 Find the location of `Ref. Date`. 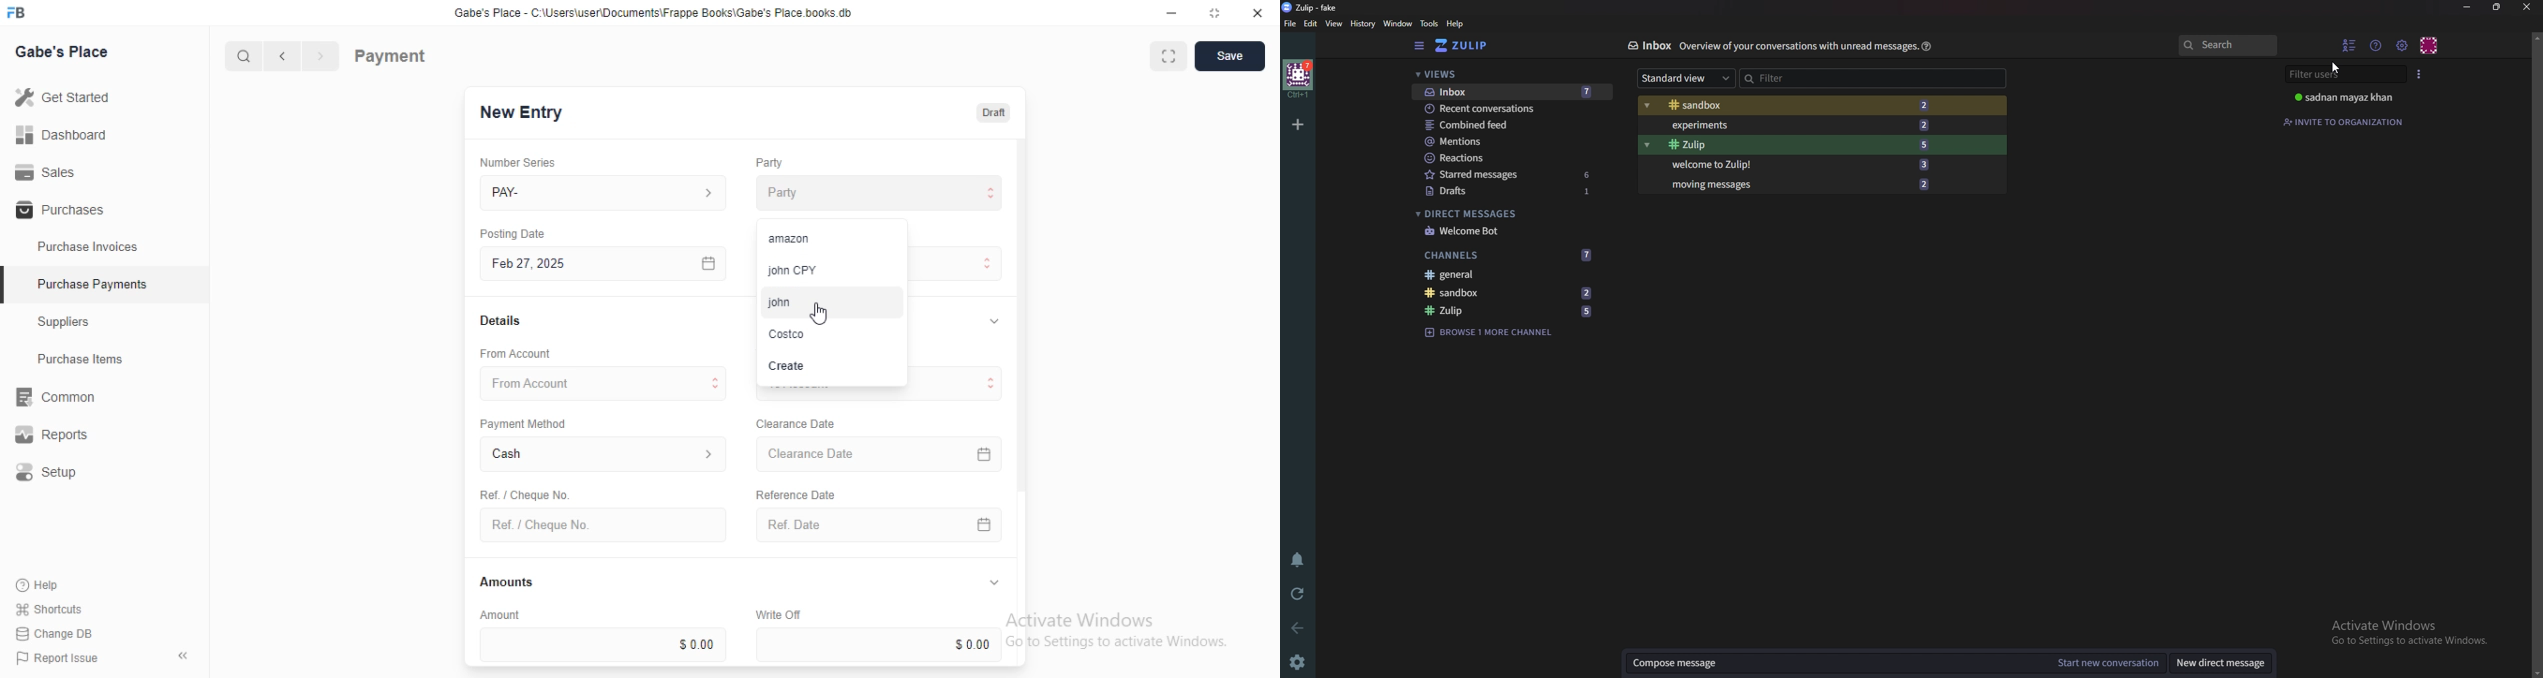

Ref. Date is located at coordinates (879, 525).